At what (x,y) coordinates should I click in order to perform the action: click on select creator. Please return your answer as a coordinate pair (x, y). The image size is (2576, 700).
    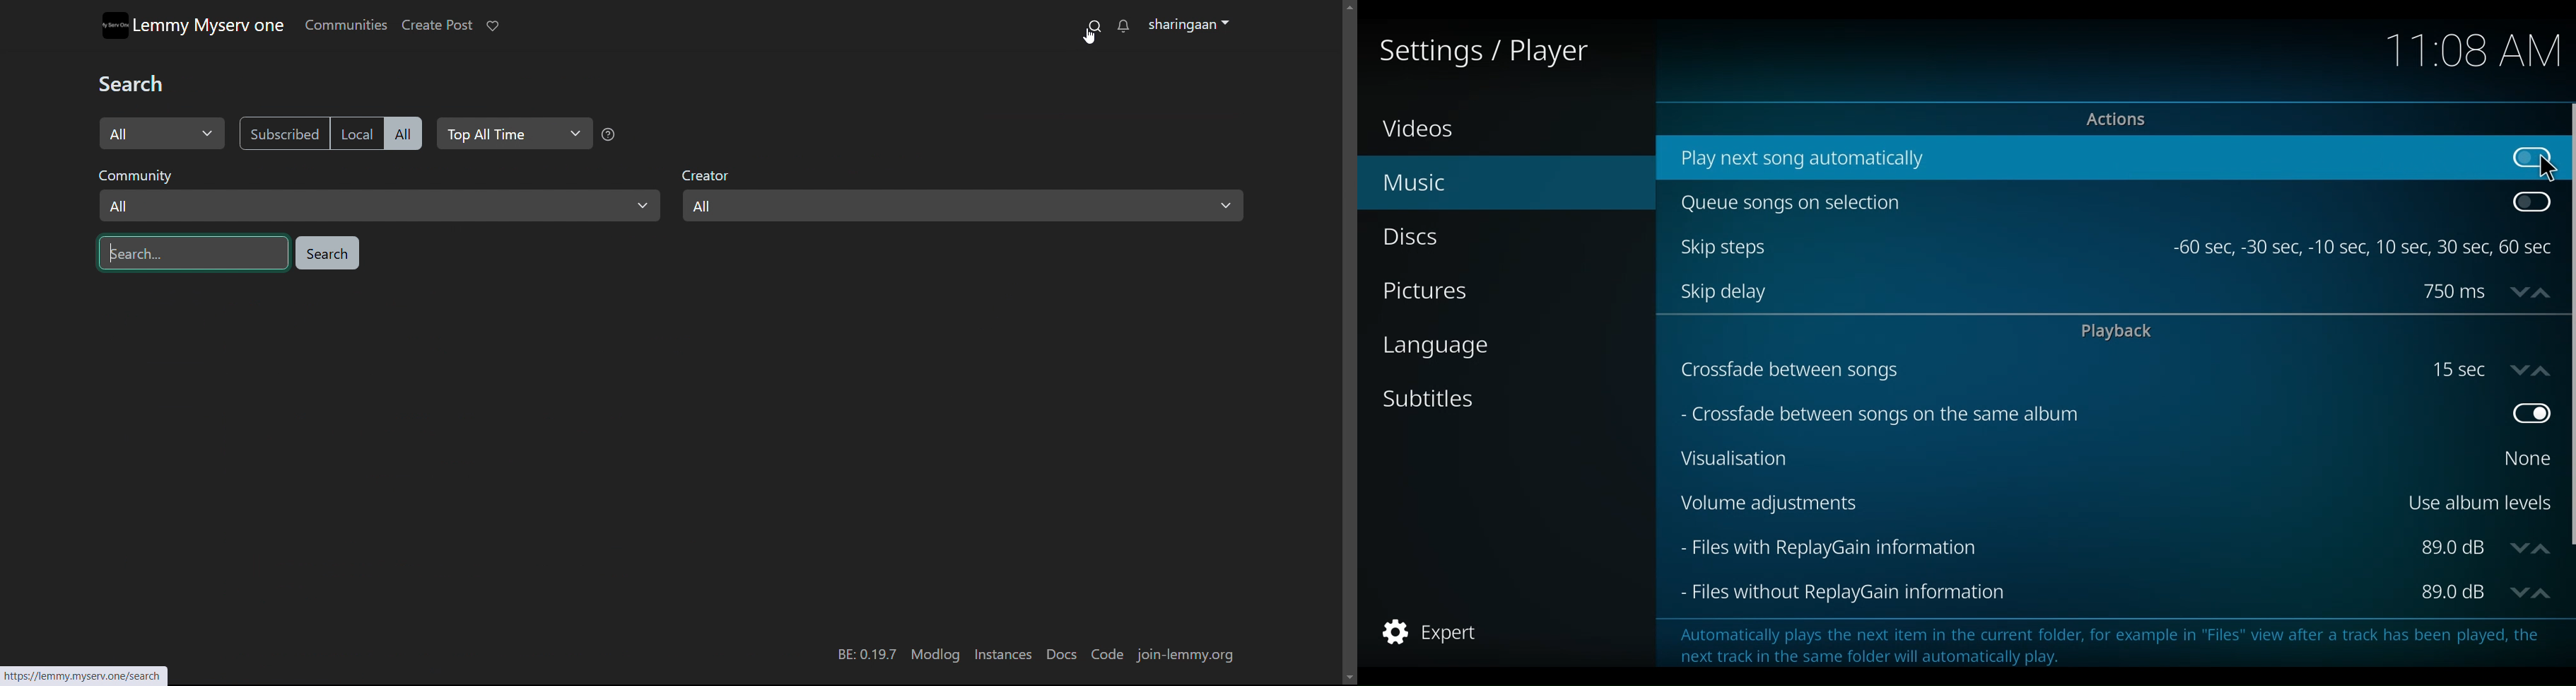
    Looking at the image, I should click on (962, 196).